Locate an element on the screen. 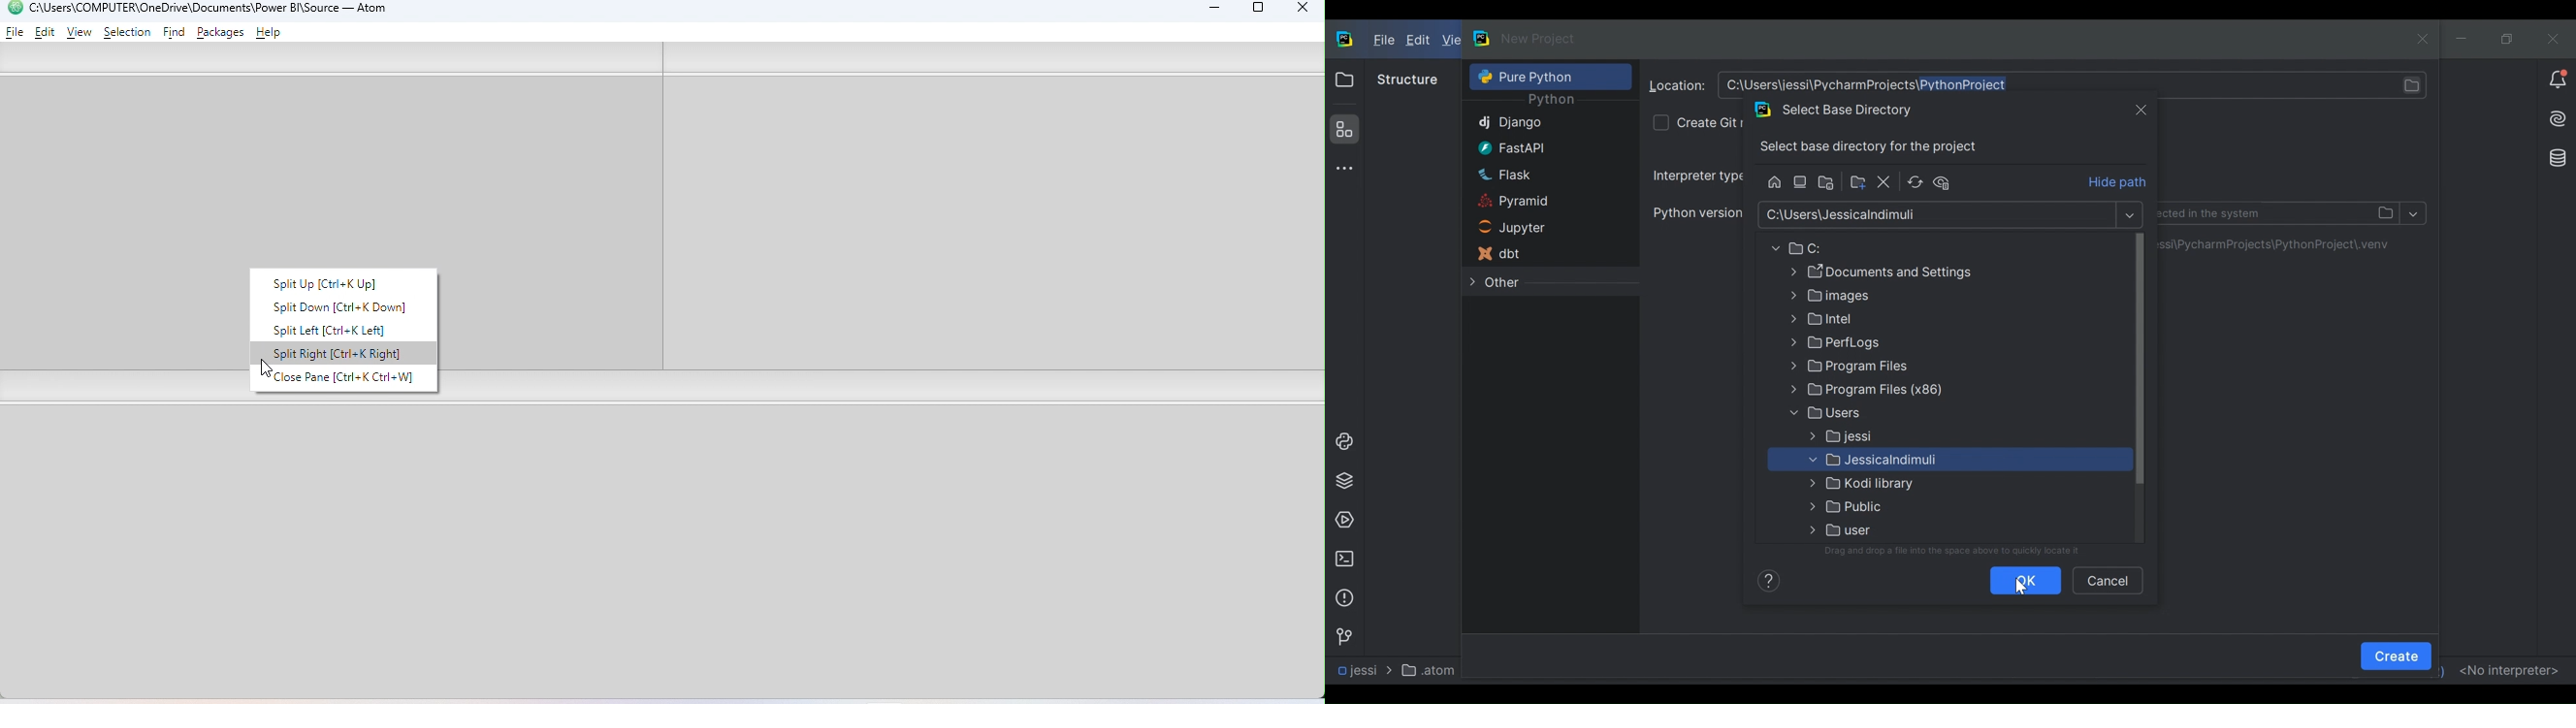   is located at coordinates (1897, 413).